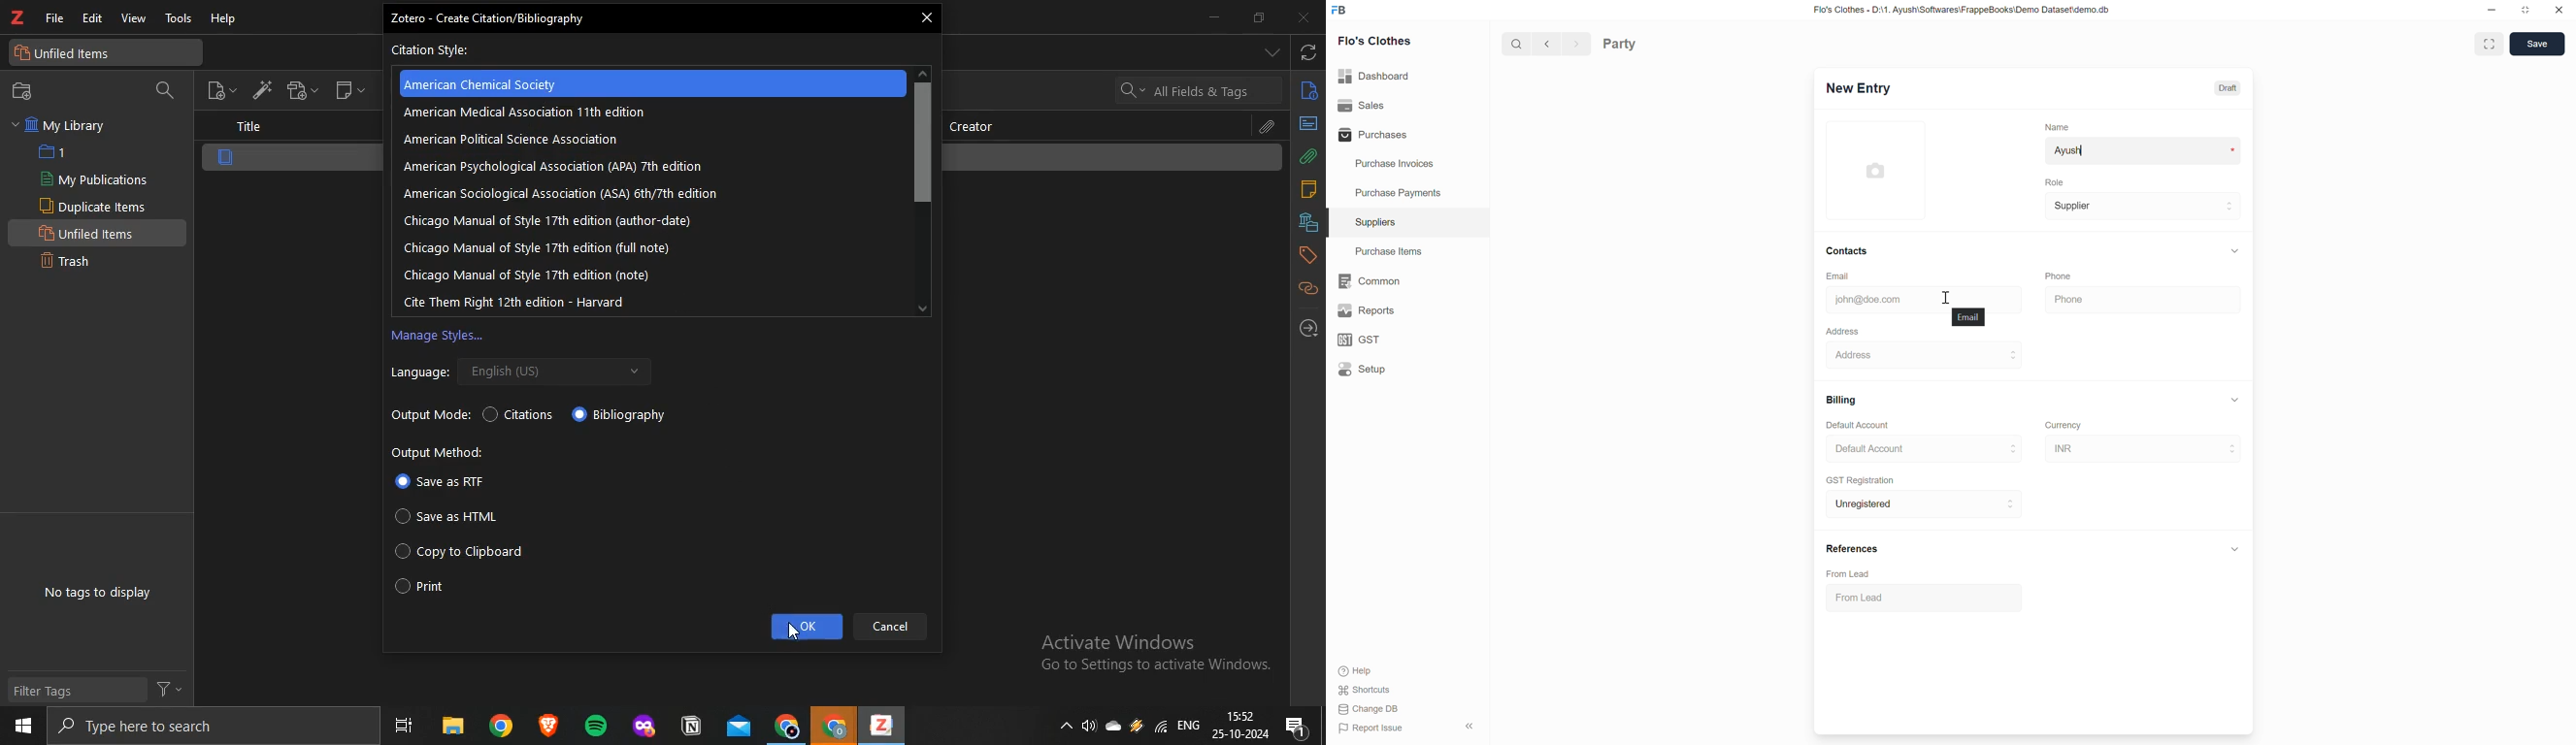  What do you see at coordinates (2537, 43) in the screenshot?
I see `Save` at bounding box center [2537, 43].